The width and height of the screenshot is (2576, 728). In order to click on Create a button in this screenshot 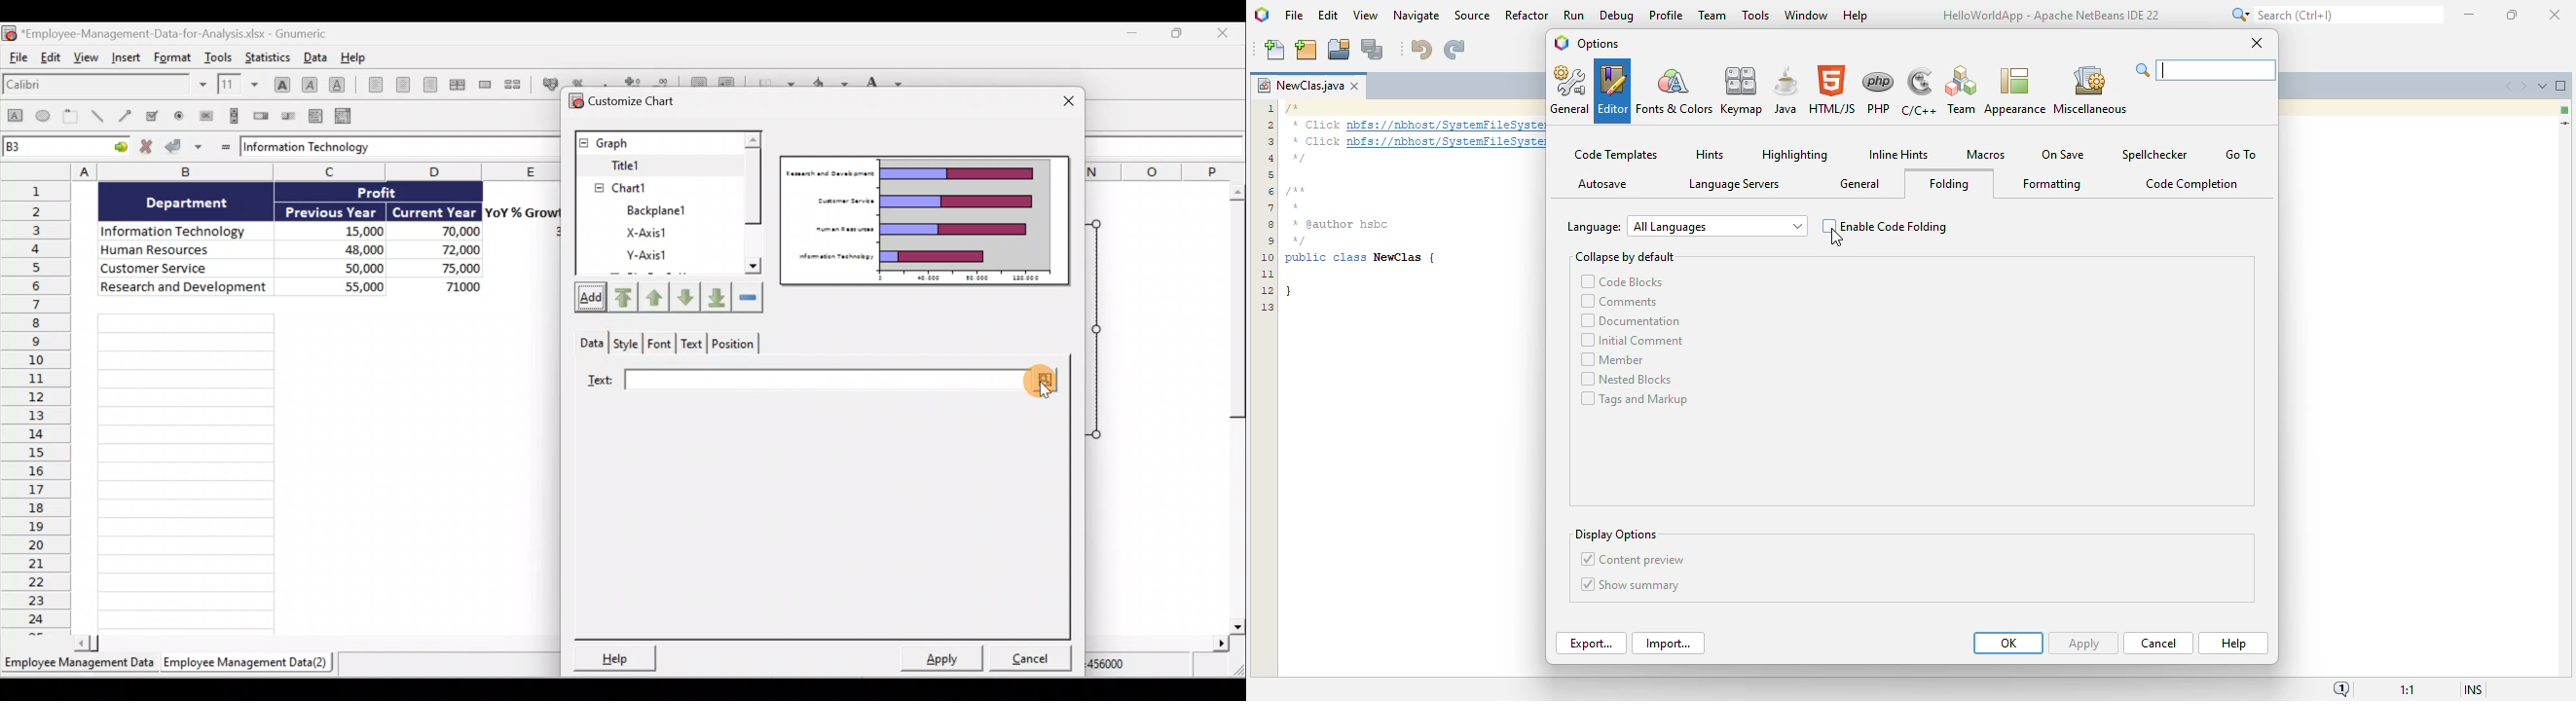, I will do `click(204, 116)`.